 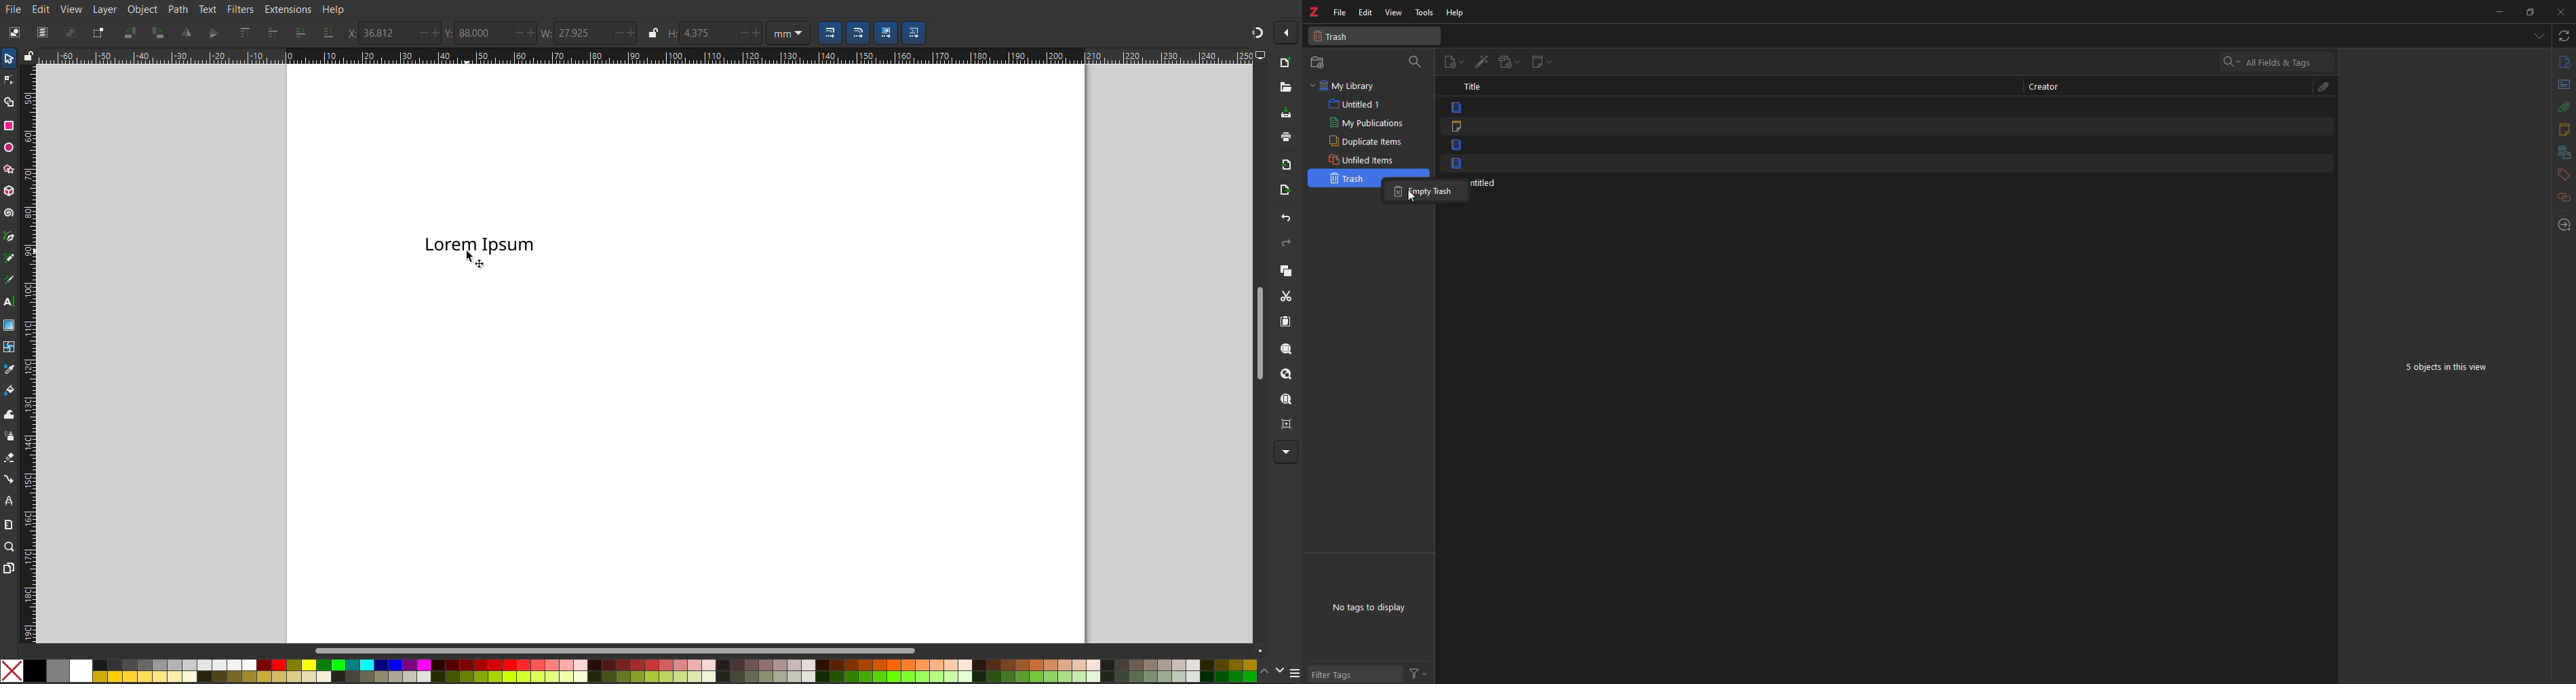 What do you see at coordinates (1320, 62) in the screenshot?
I see `New collection` at bounding box center [1320, 62].